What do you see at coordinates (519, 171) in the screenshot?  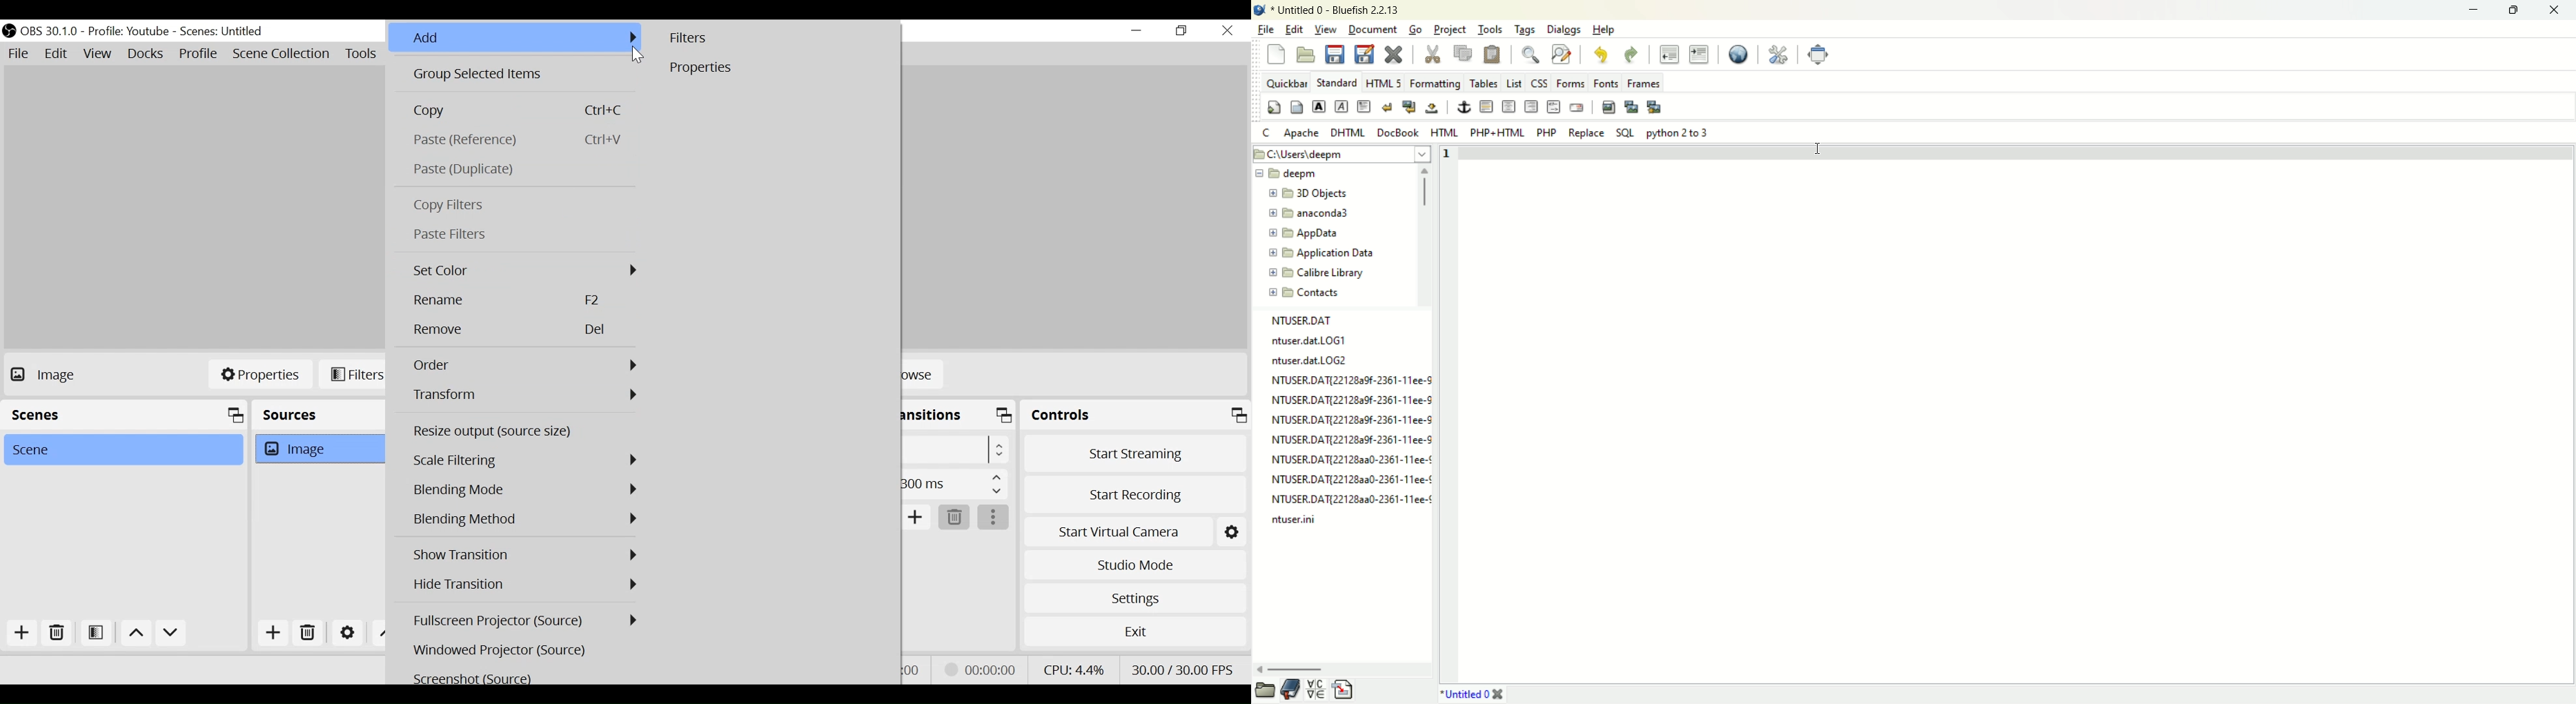 I see `Paste Duplicate` at bounding box center [519, 171].